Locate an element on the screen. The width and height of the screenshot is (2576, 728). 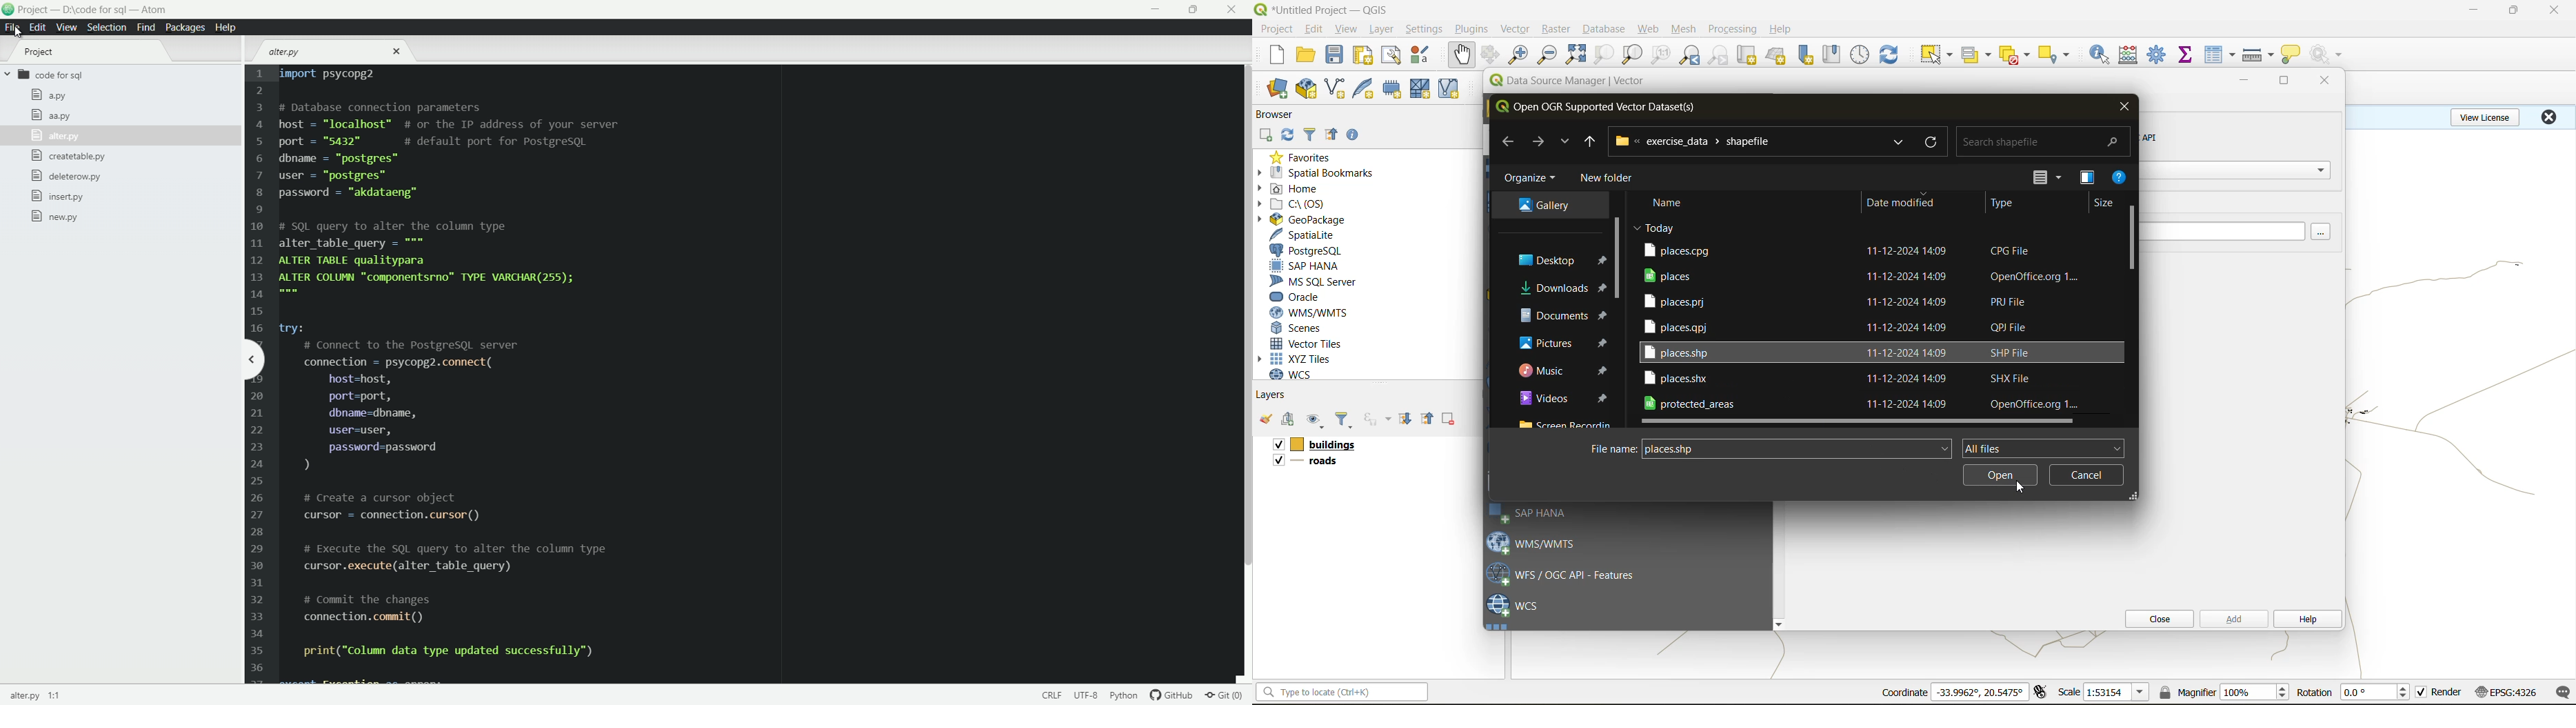
file/folder names is located at coordinates (1840, 352).